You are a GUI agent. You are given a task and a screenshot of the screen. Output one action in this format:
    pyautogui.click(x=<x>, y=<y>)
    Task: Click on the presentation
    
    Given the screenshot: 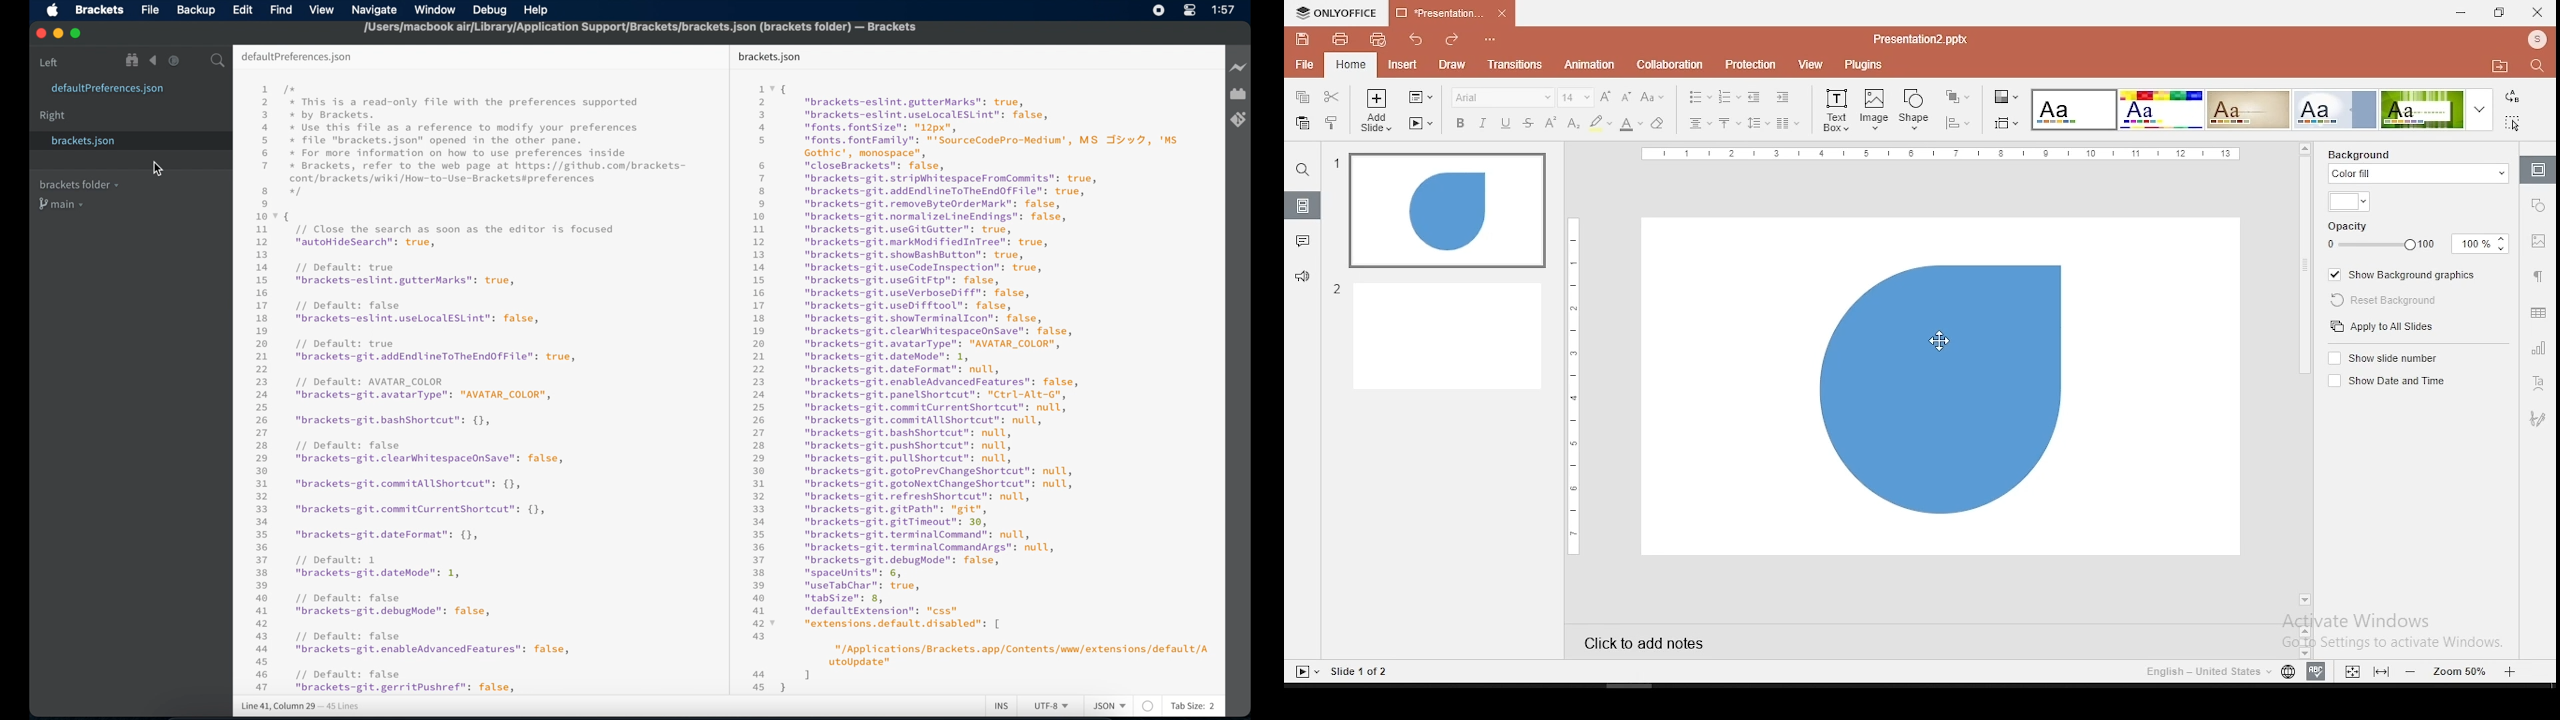 What is the action you would take?
    pyautogui.click(x=1450, y=14)
    